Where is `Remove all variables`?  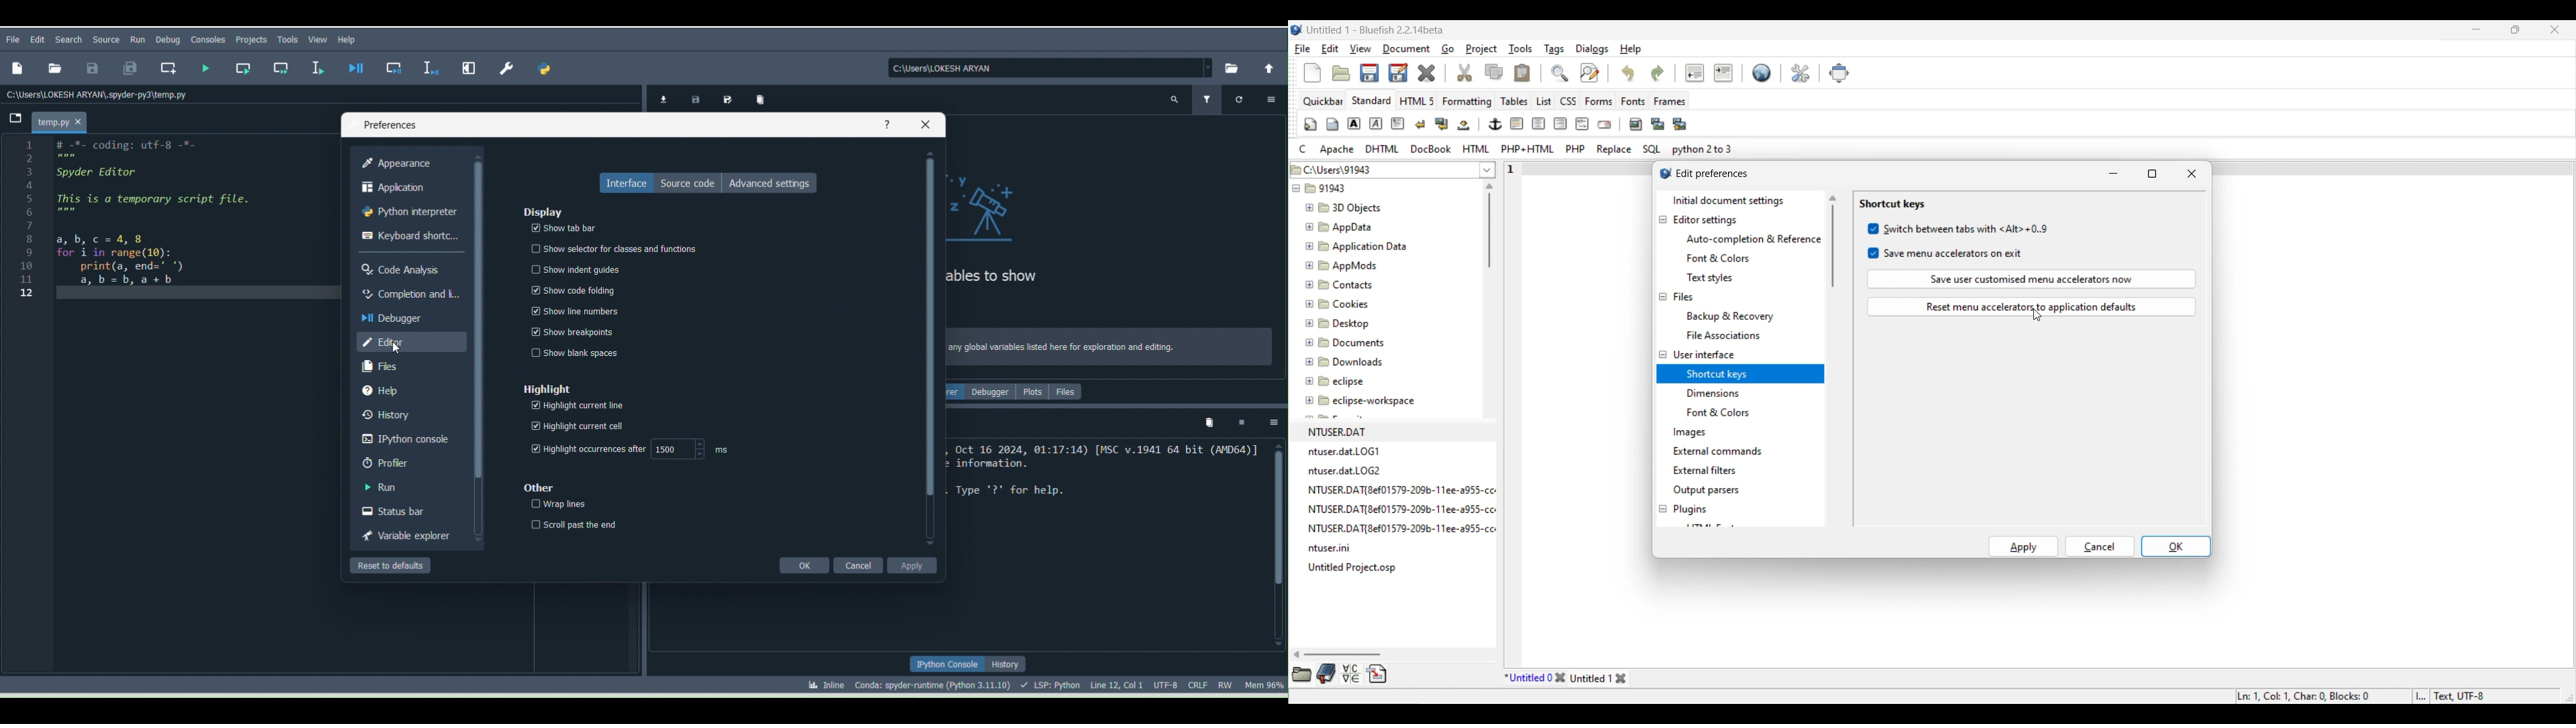
Remove all variables is located at coordinates (762, 98).